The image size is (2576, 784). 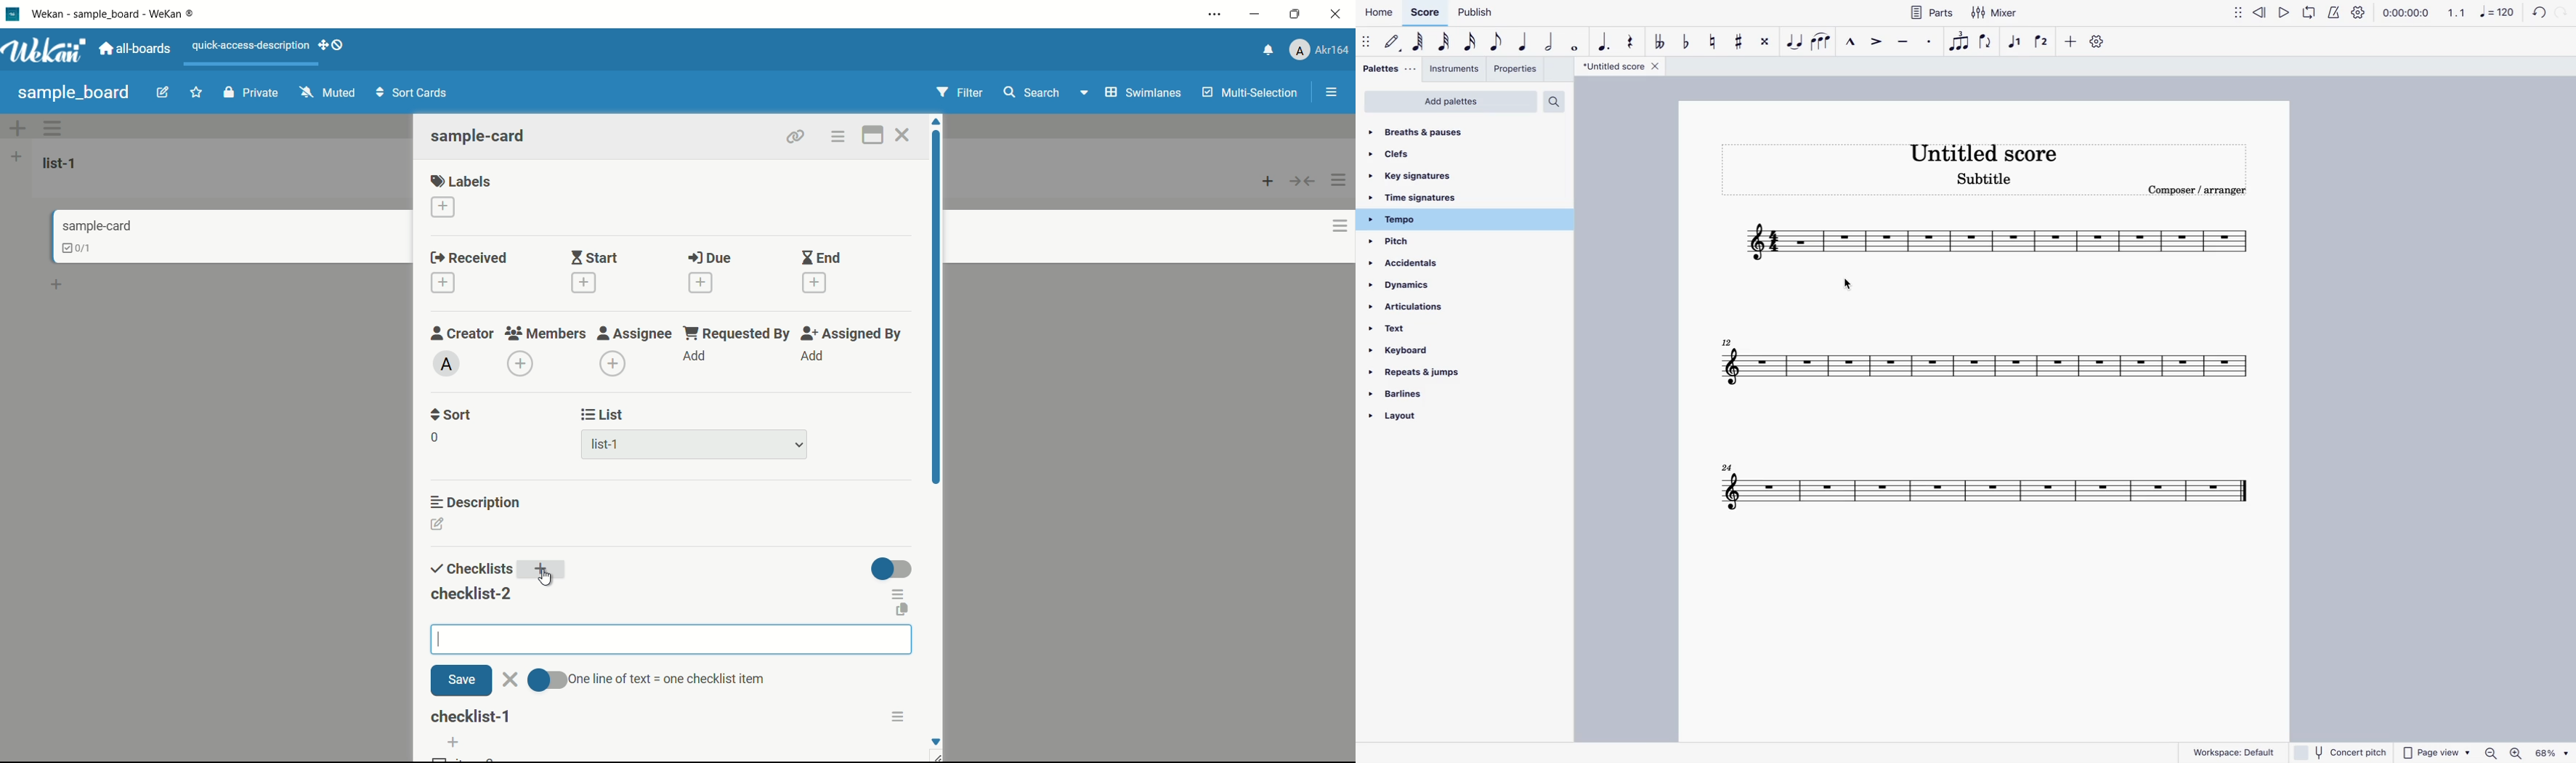 What do you see at coordinates (1470, 41) in the screenshot?
I see `16th note` at bounding box center [1470, 41].